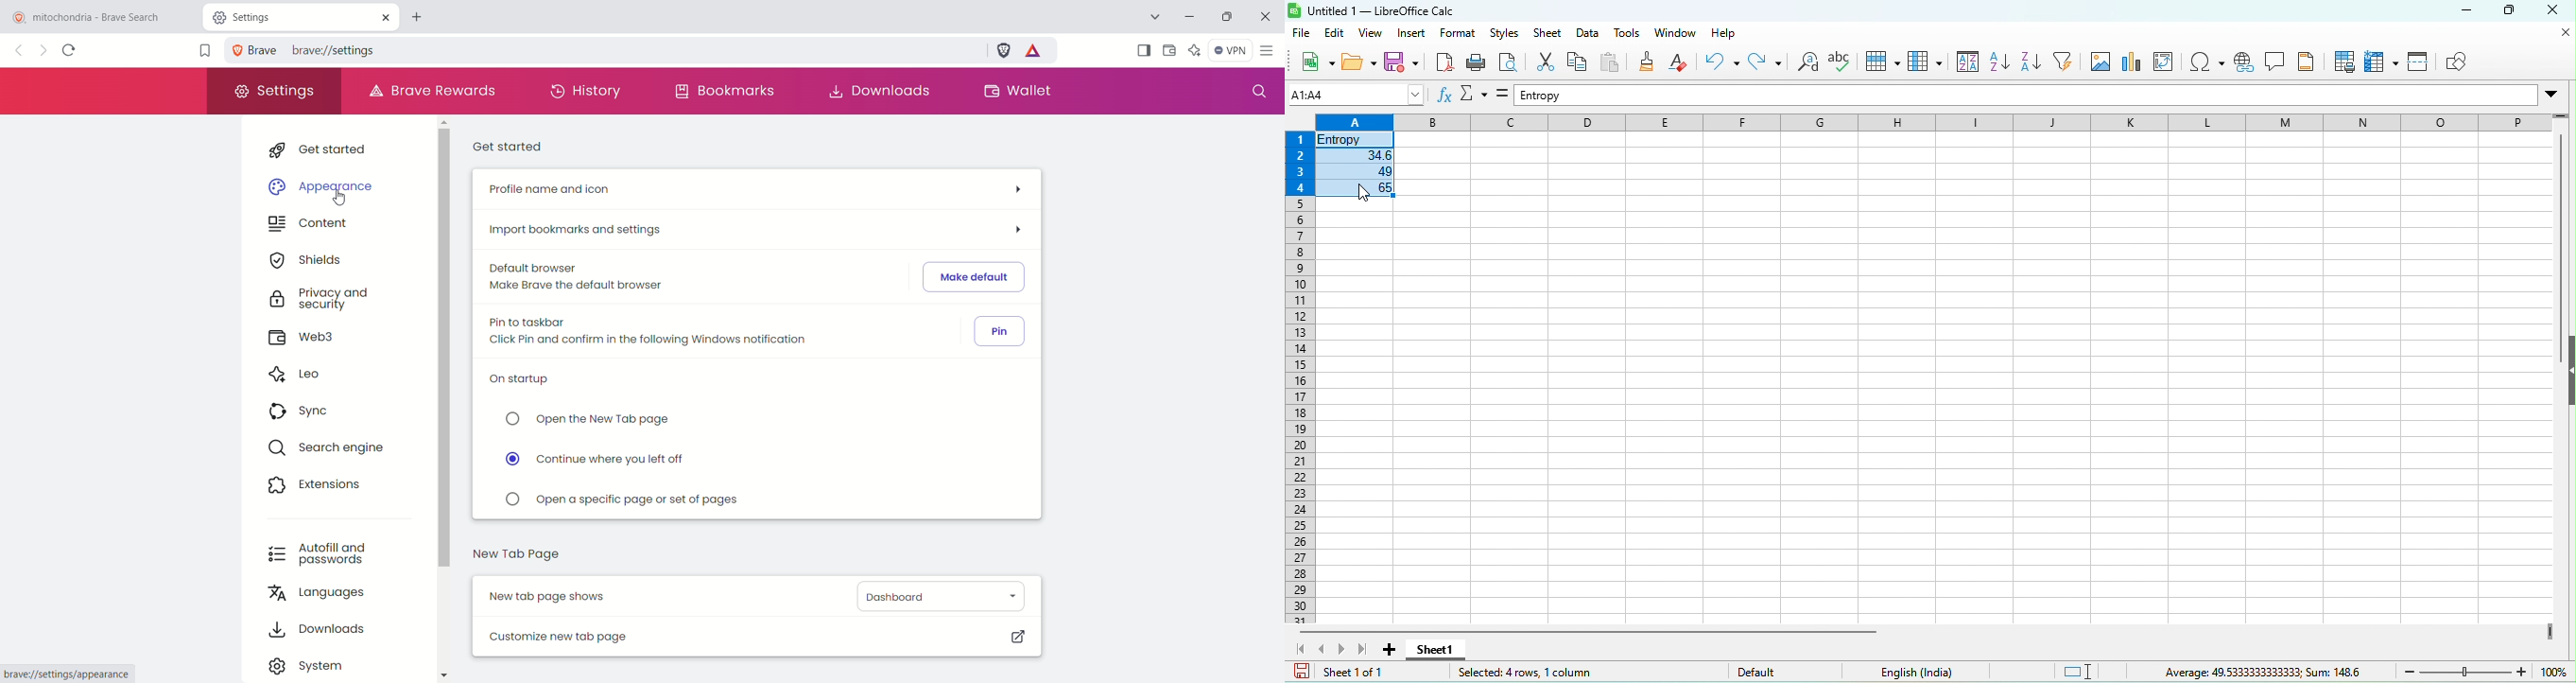  I want to click on customize and control brave, so click(1269, 51).